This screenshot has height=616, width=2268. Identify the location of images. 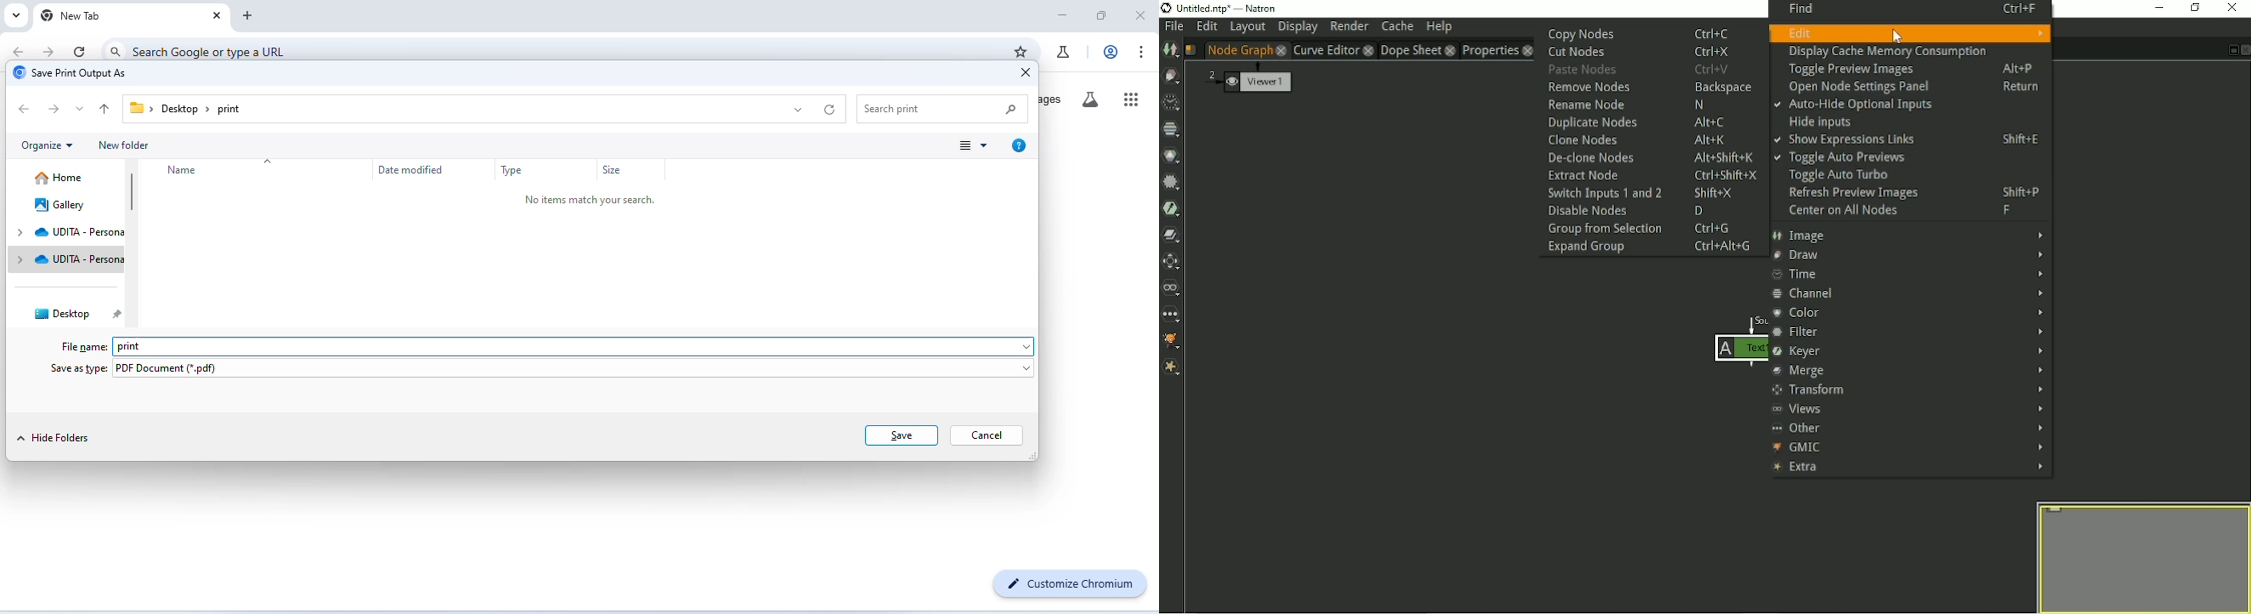
(1055, 99).